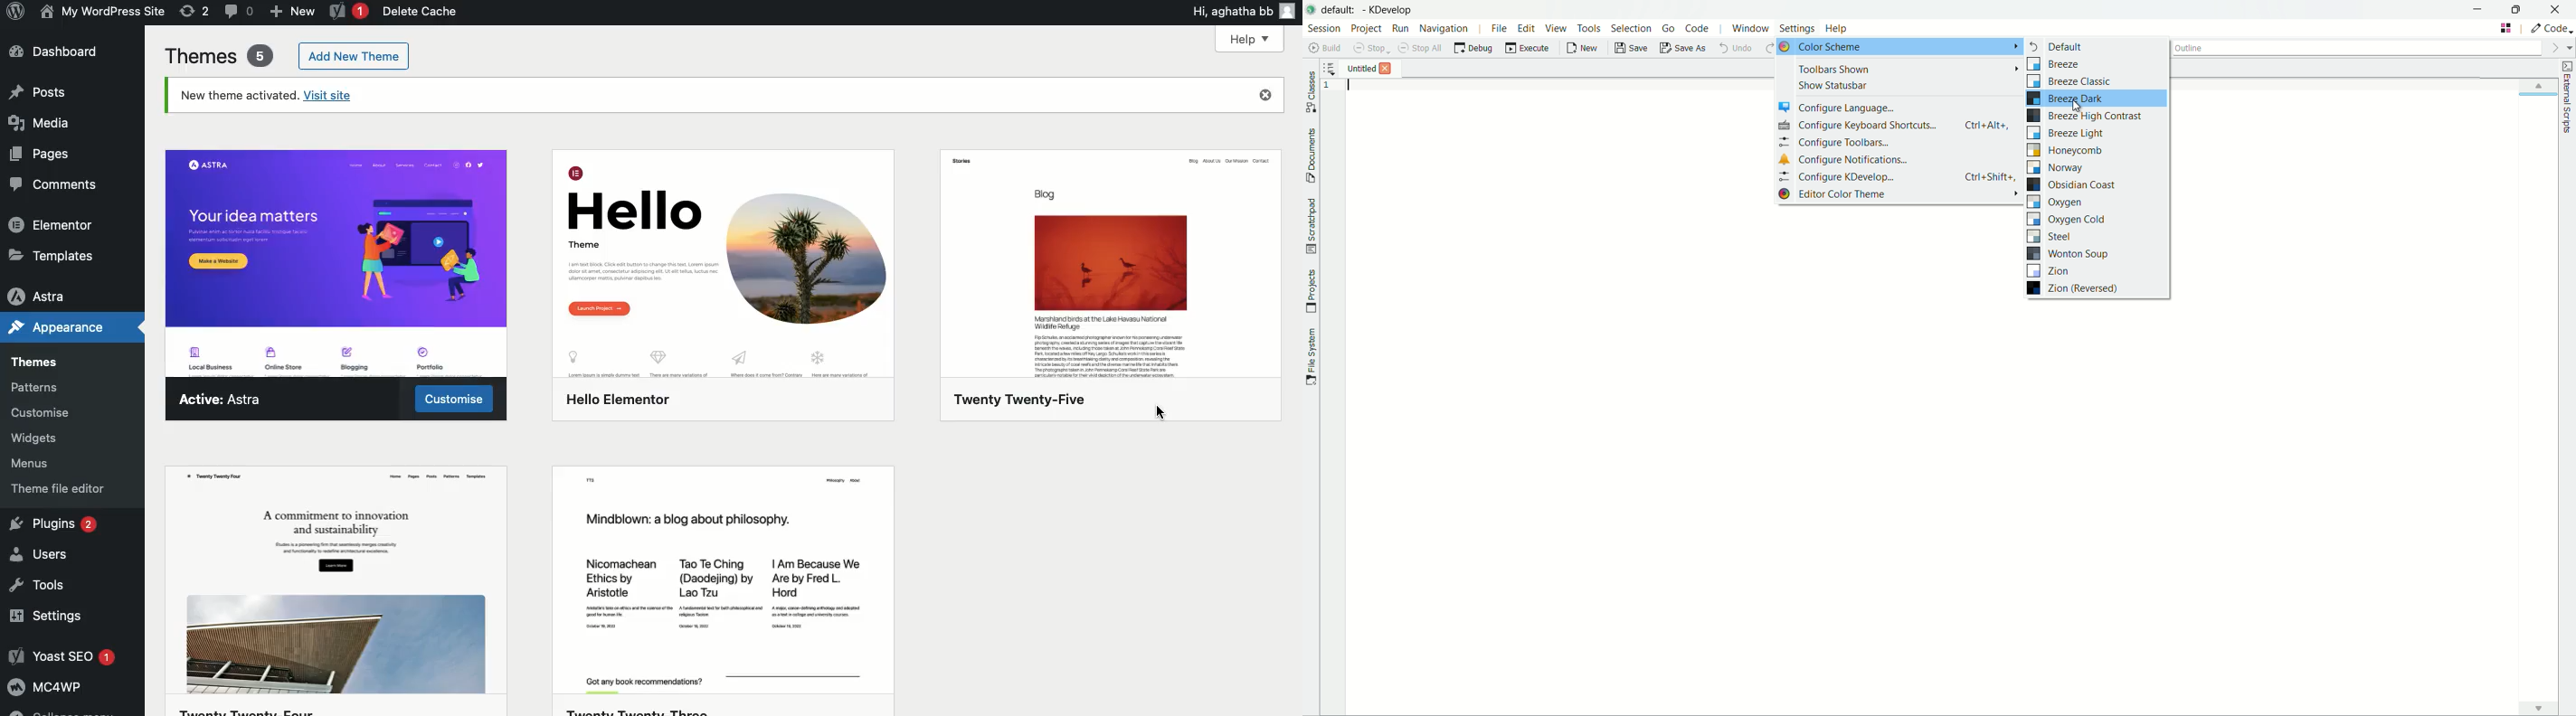 The width and height of the screenshot is (2576, 728). What do you see at coordinates (455, 396) in the screenshot?
I see `Customize` at bounding box center [455, 396].